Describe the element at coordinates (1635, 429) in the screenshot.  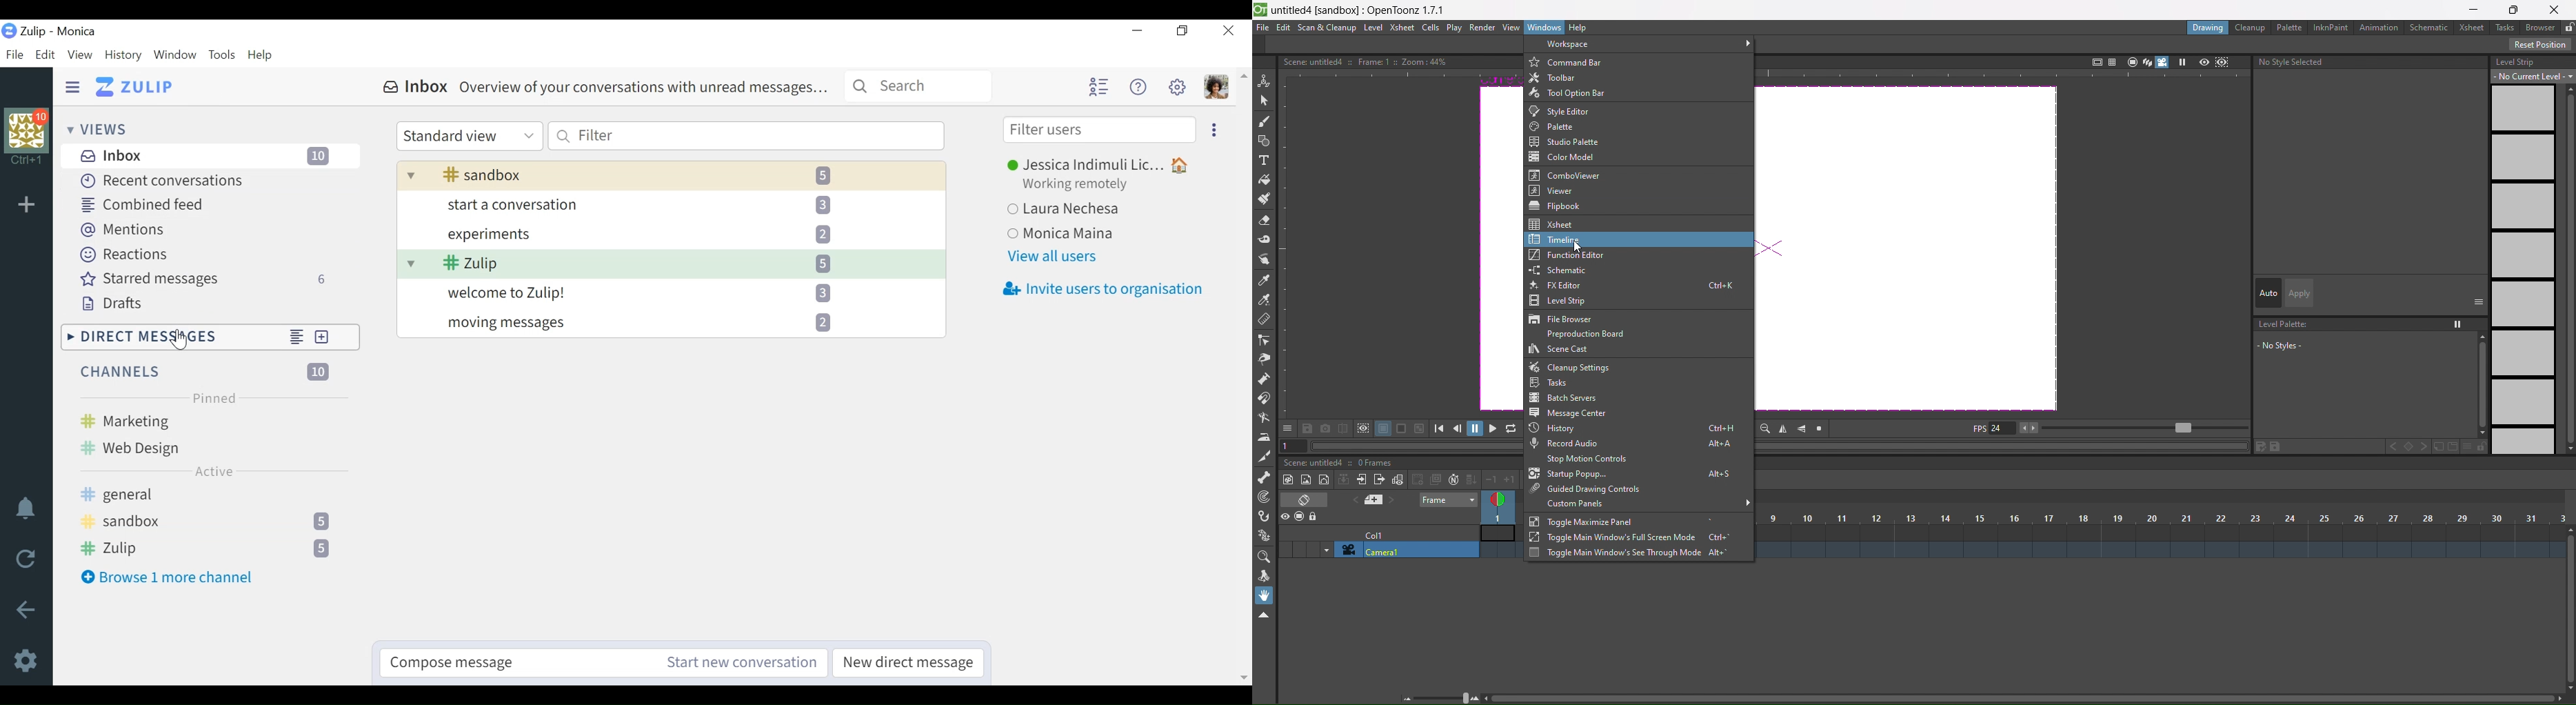
I see `history` at that location.